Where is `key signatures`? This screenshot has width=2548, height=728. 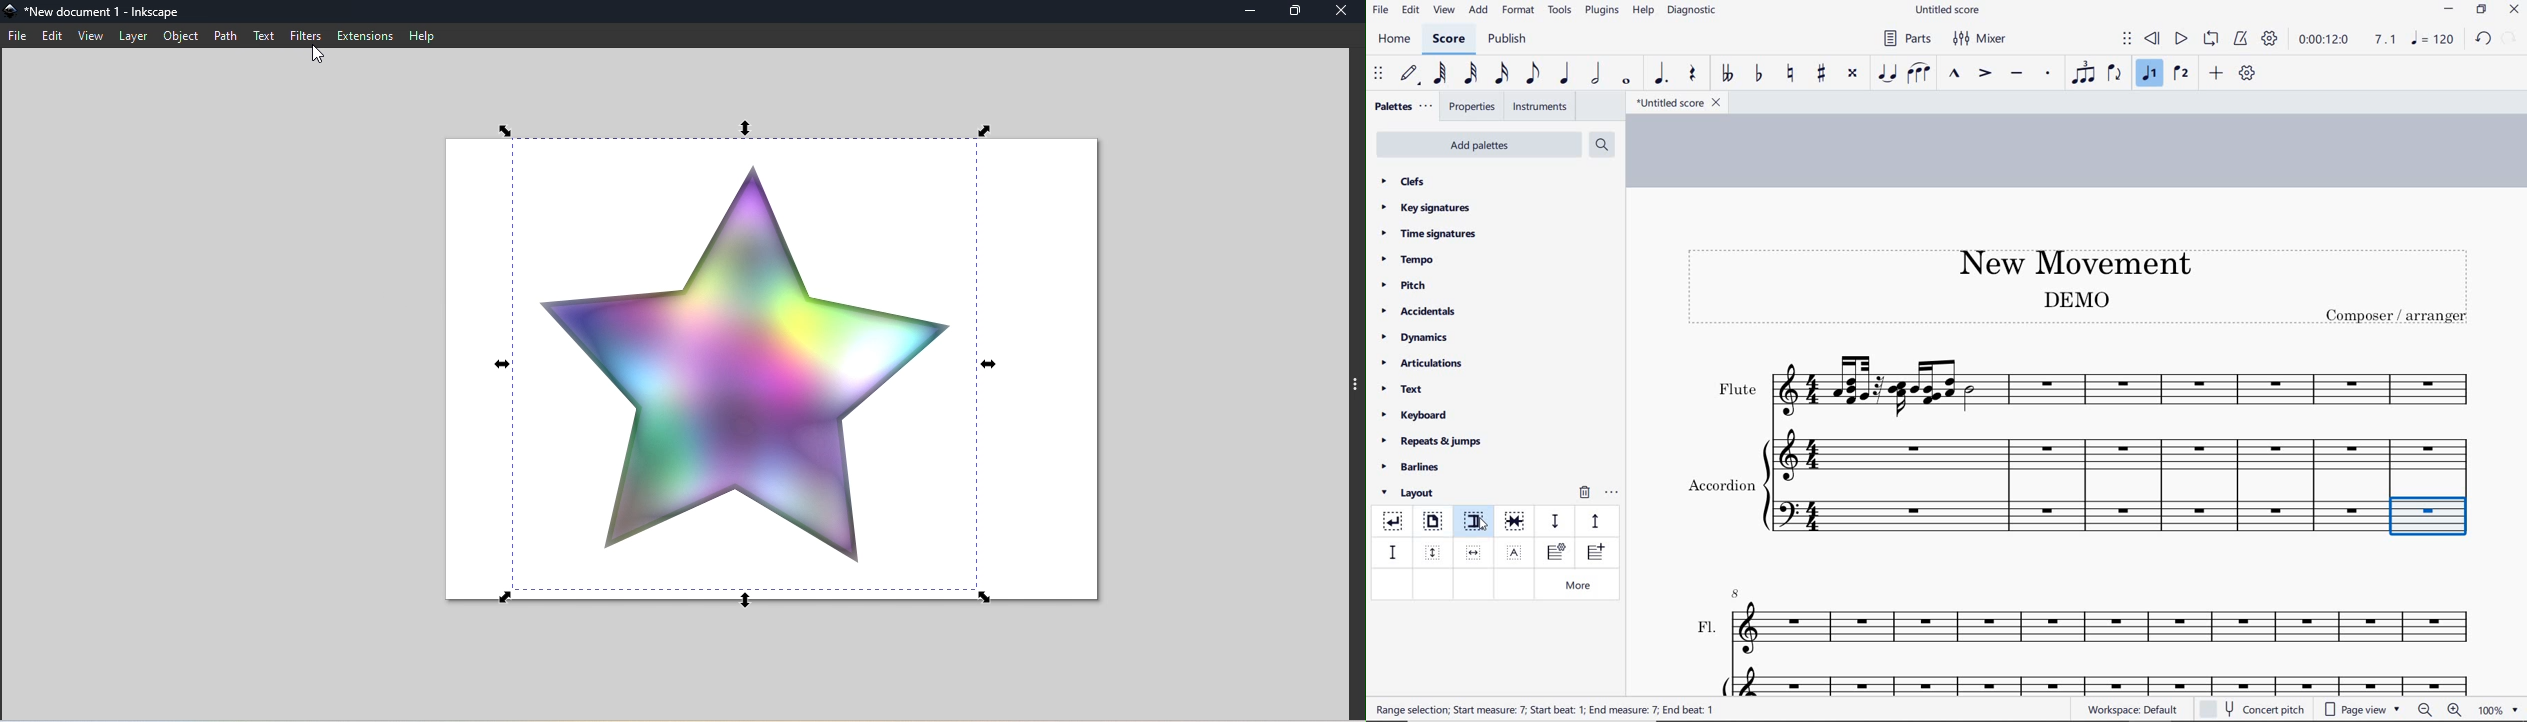 key signatures is located at coordinates (1425, 207).